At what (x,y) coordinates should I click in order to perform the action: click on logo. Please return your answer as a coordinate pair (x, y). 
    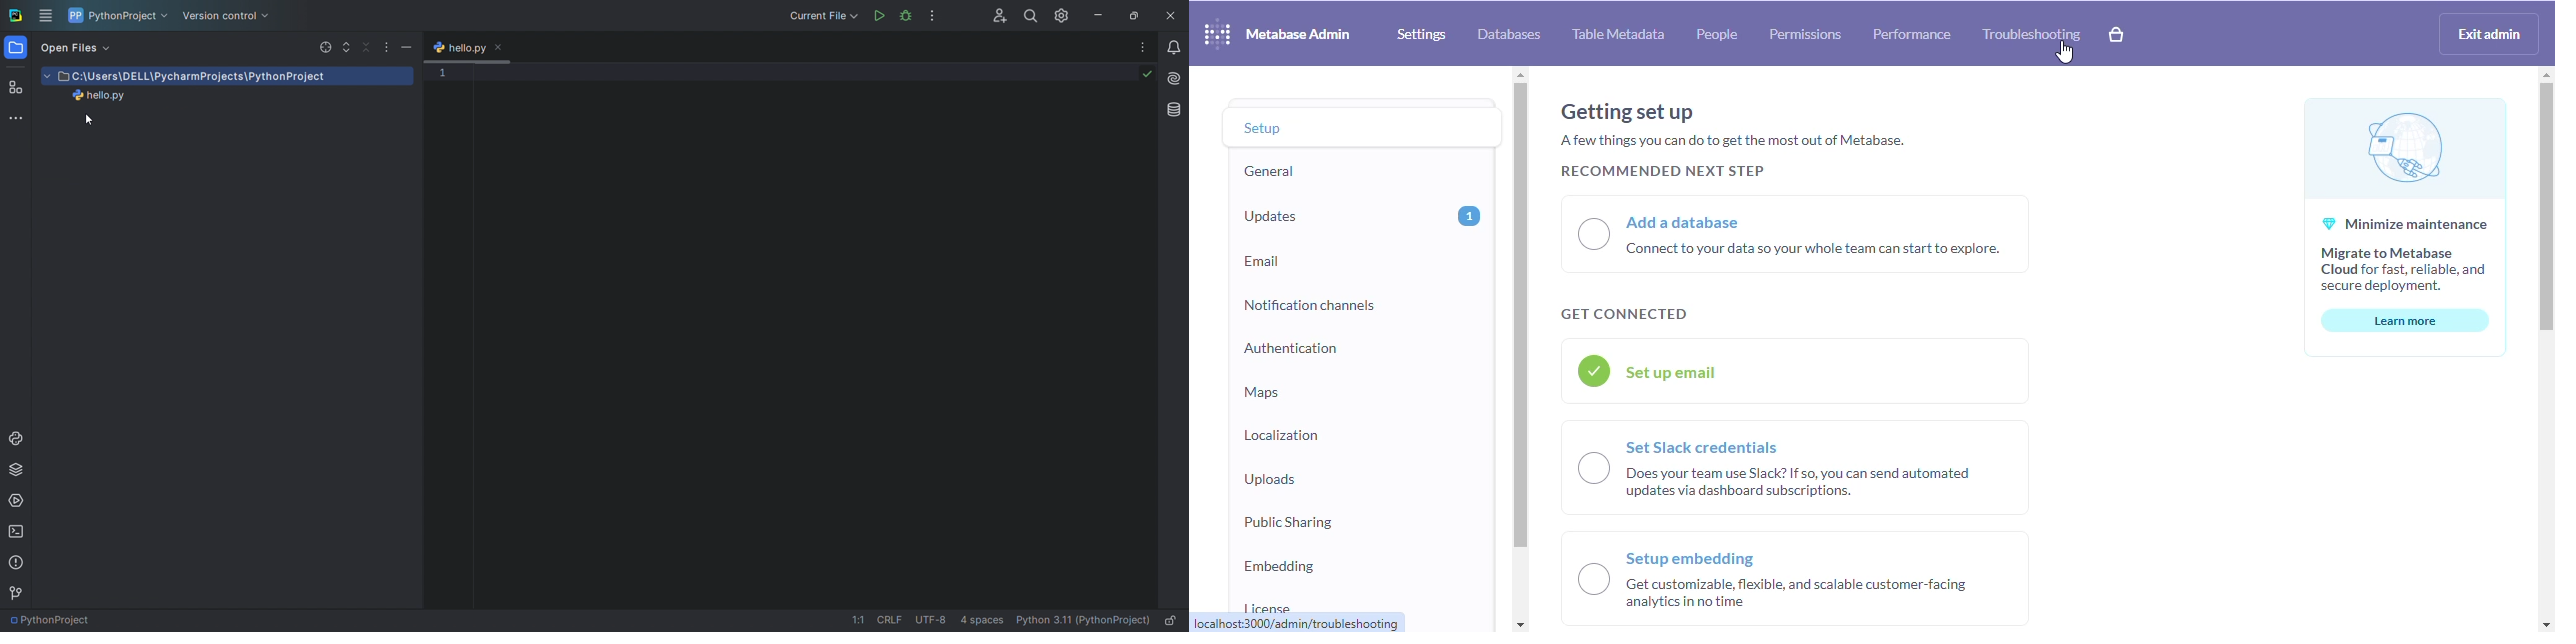
    Looking at the image, I should click on (1217, 33).